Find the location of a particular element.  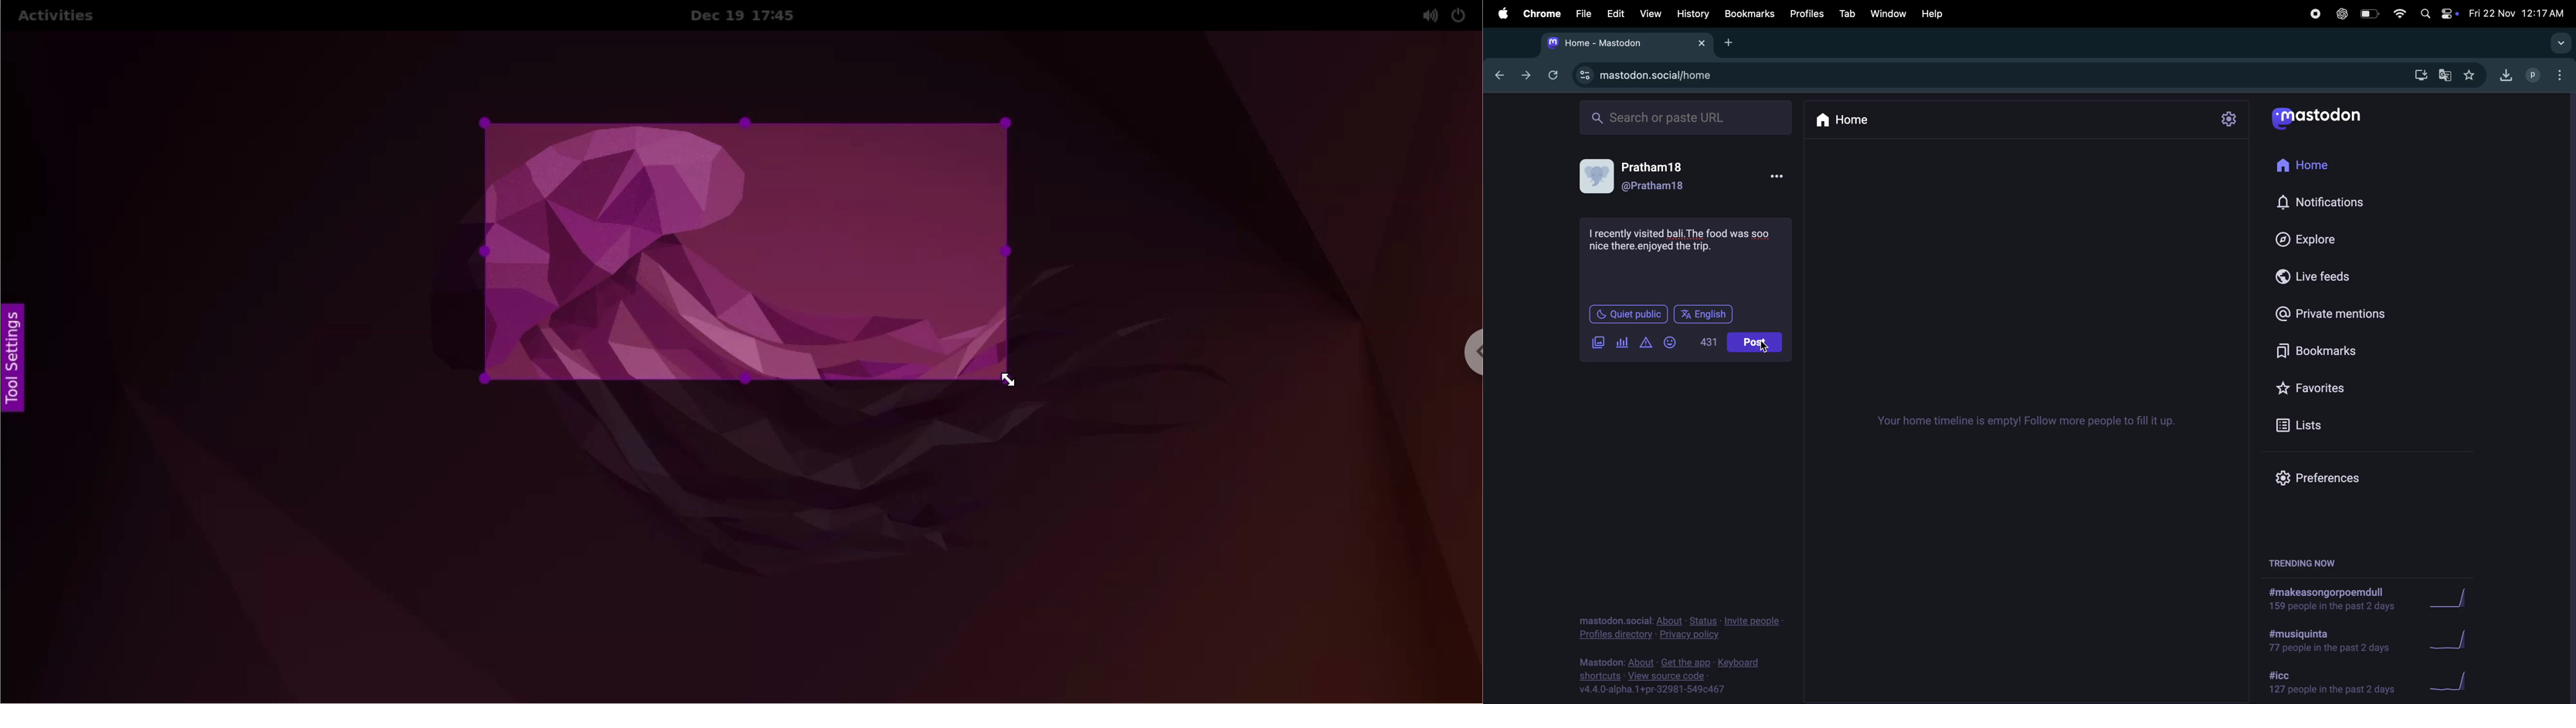

private mentions is located at coordinates (2331, 314).